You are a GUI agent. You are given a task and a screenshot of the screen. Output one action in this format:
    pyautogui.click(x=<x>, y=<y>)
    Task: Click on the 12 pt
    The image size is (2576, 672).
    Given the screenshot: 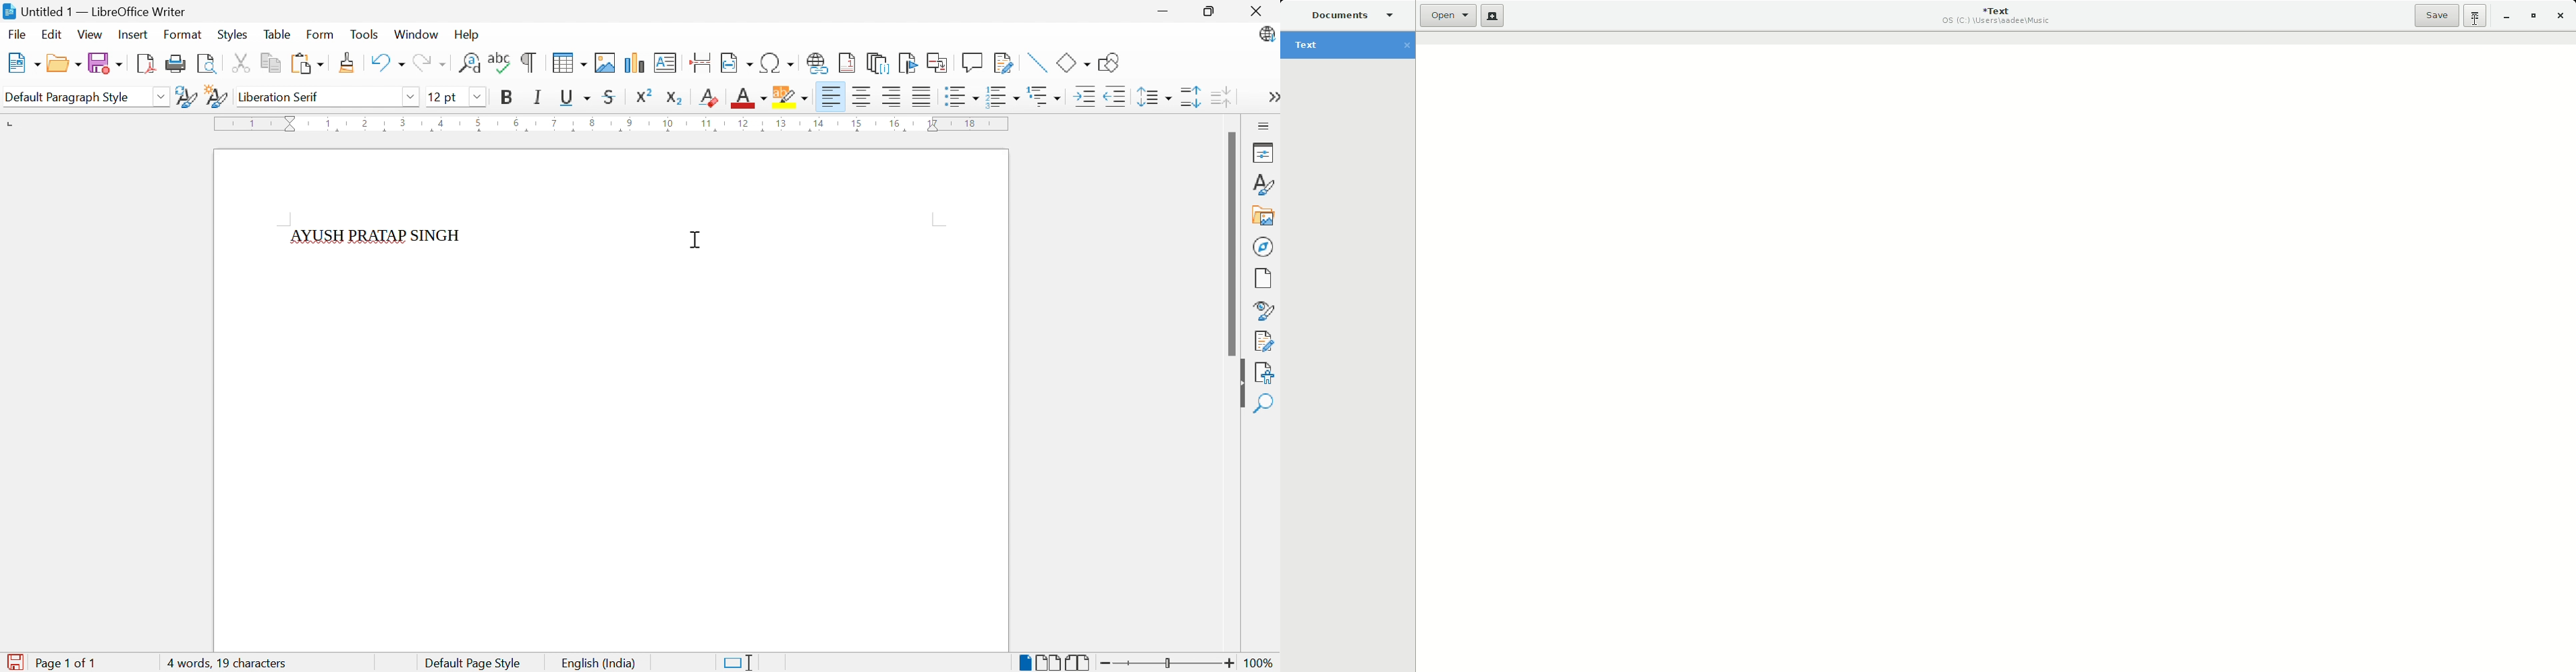 What is the action you would take?
    pyautogui.click(x=441, y=96)
    